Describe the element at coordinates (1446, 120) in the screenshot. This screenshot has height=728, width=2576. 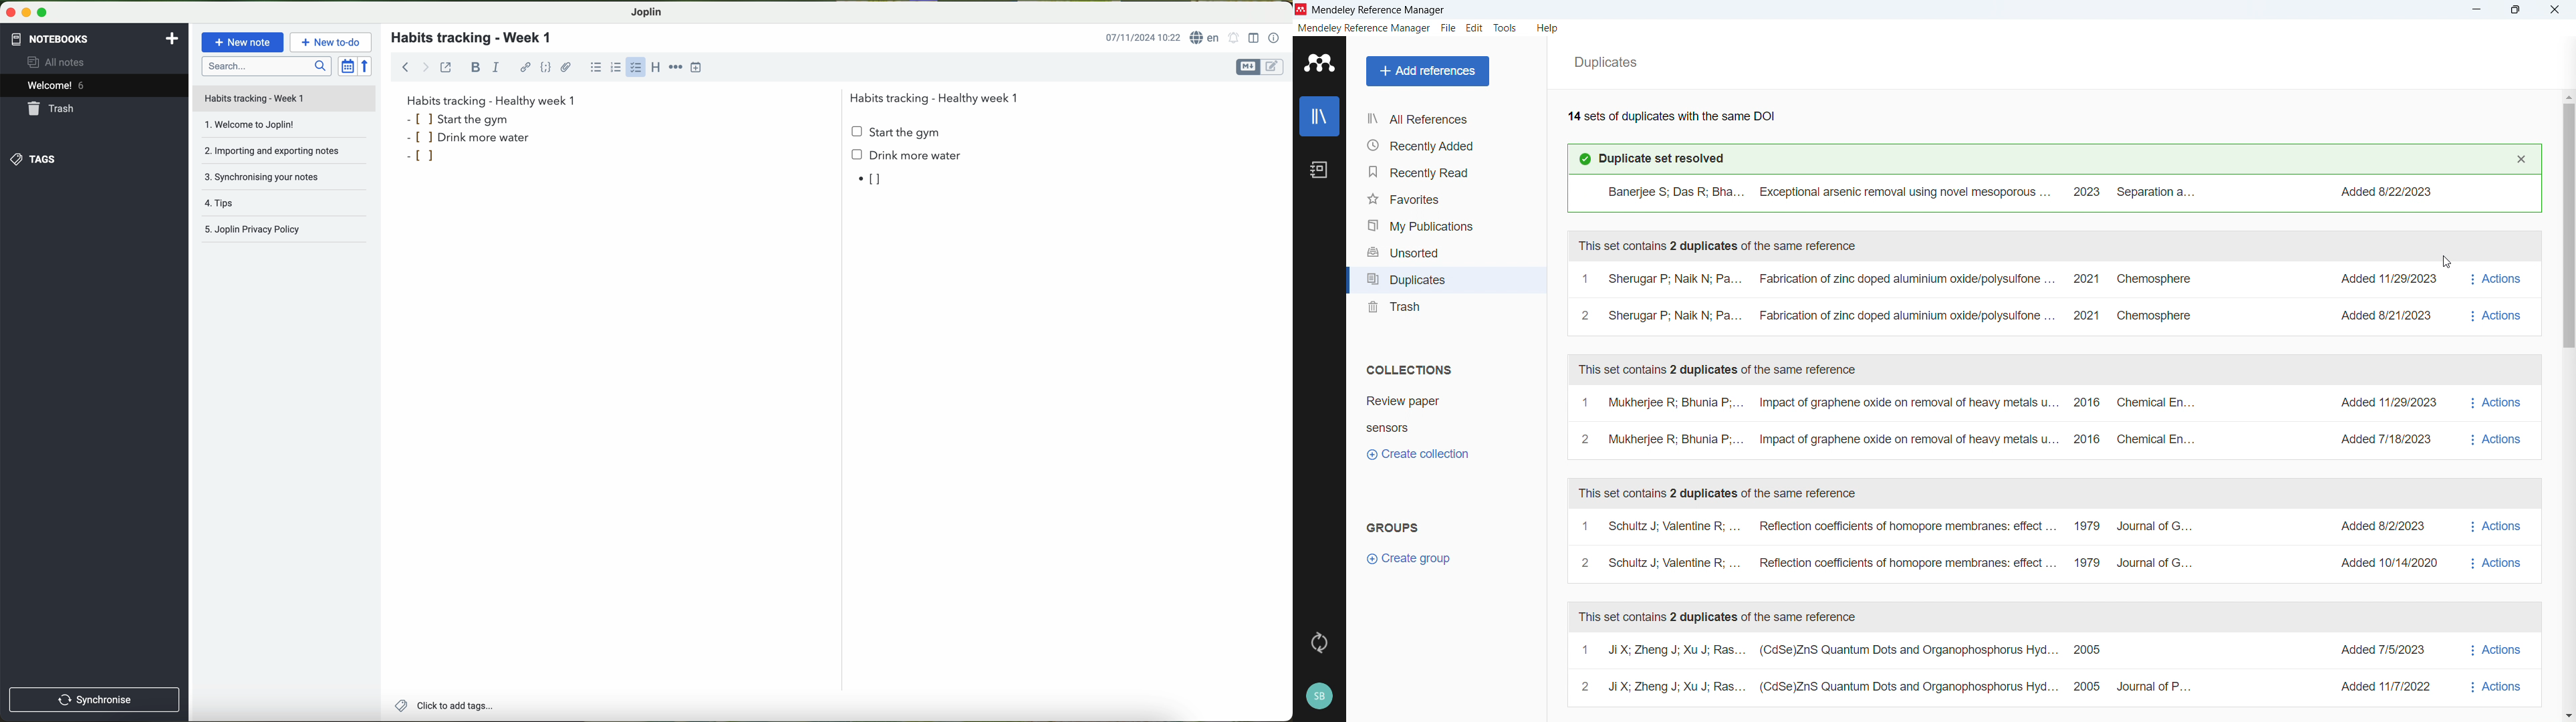
I see `All references ` at that location.